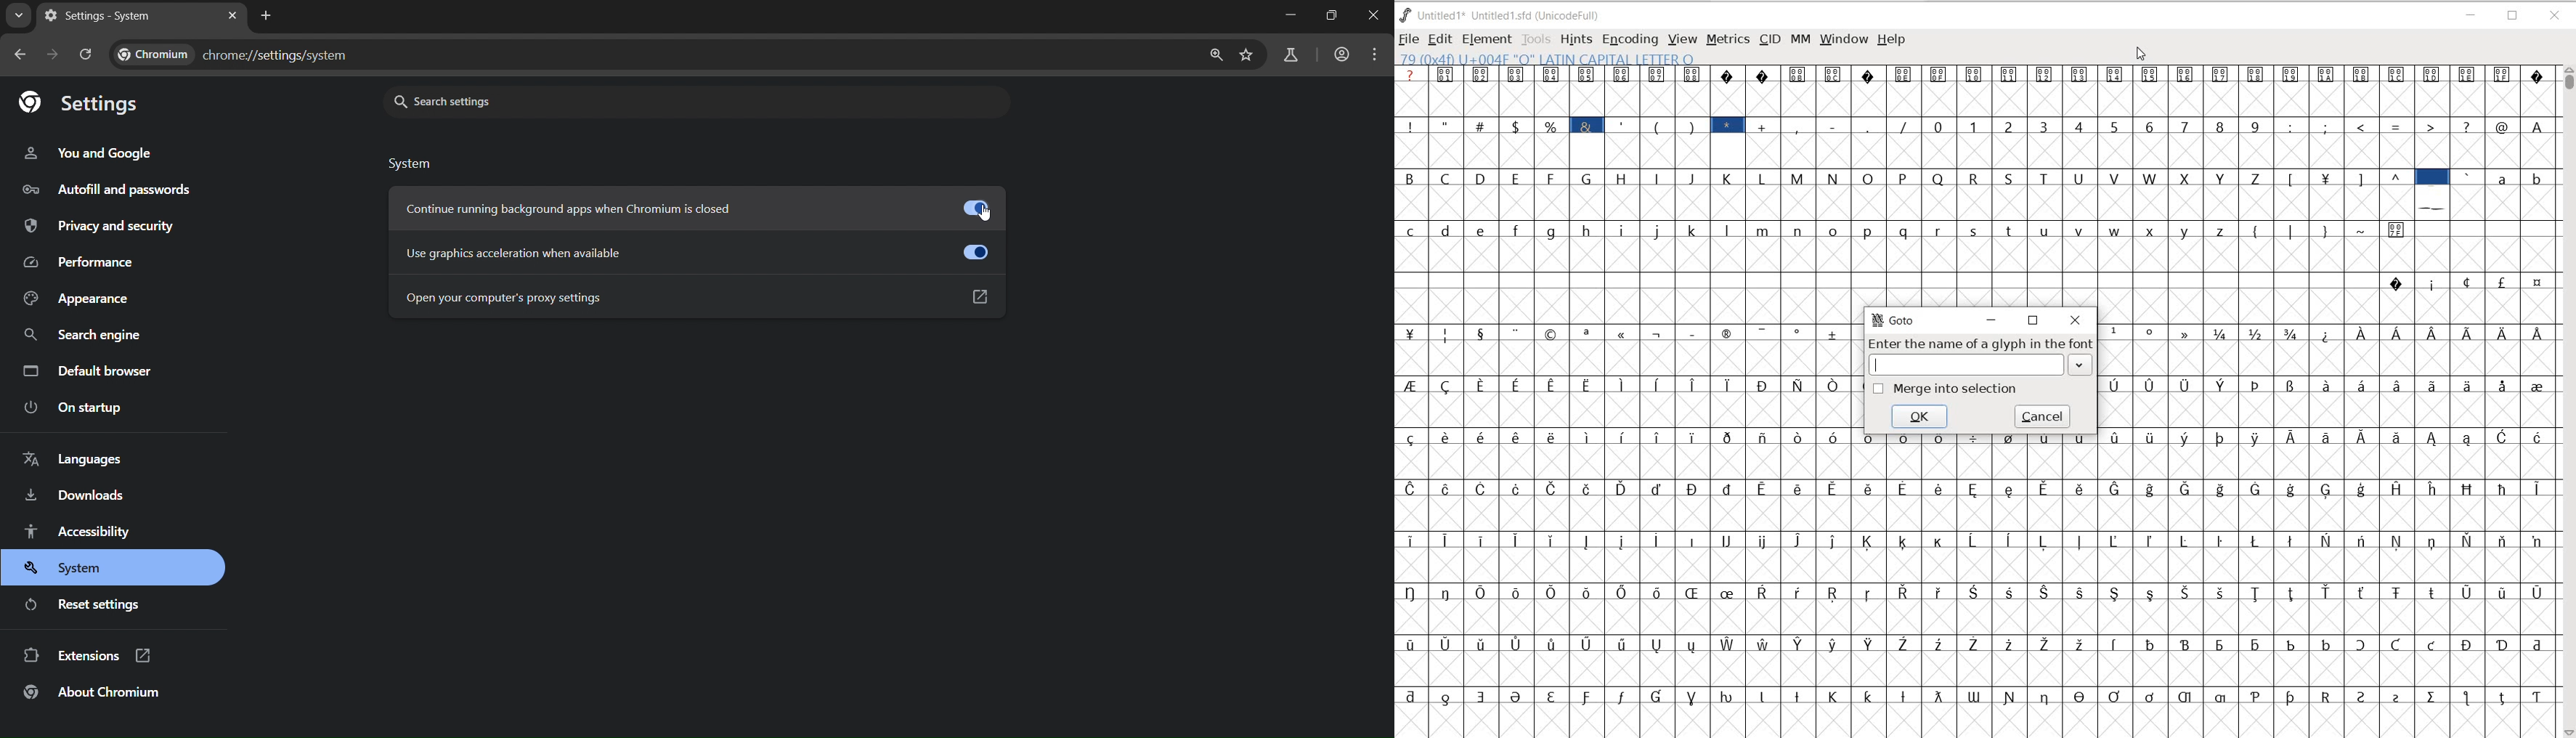 The width and height of the screenshot is (2576, 756). Describe the element at coordinates (1332, 16) in the screenshot. I see `full screen` at that location.